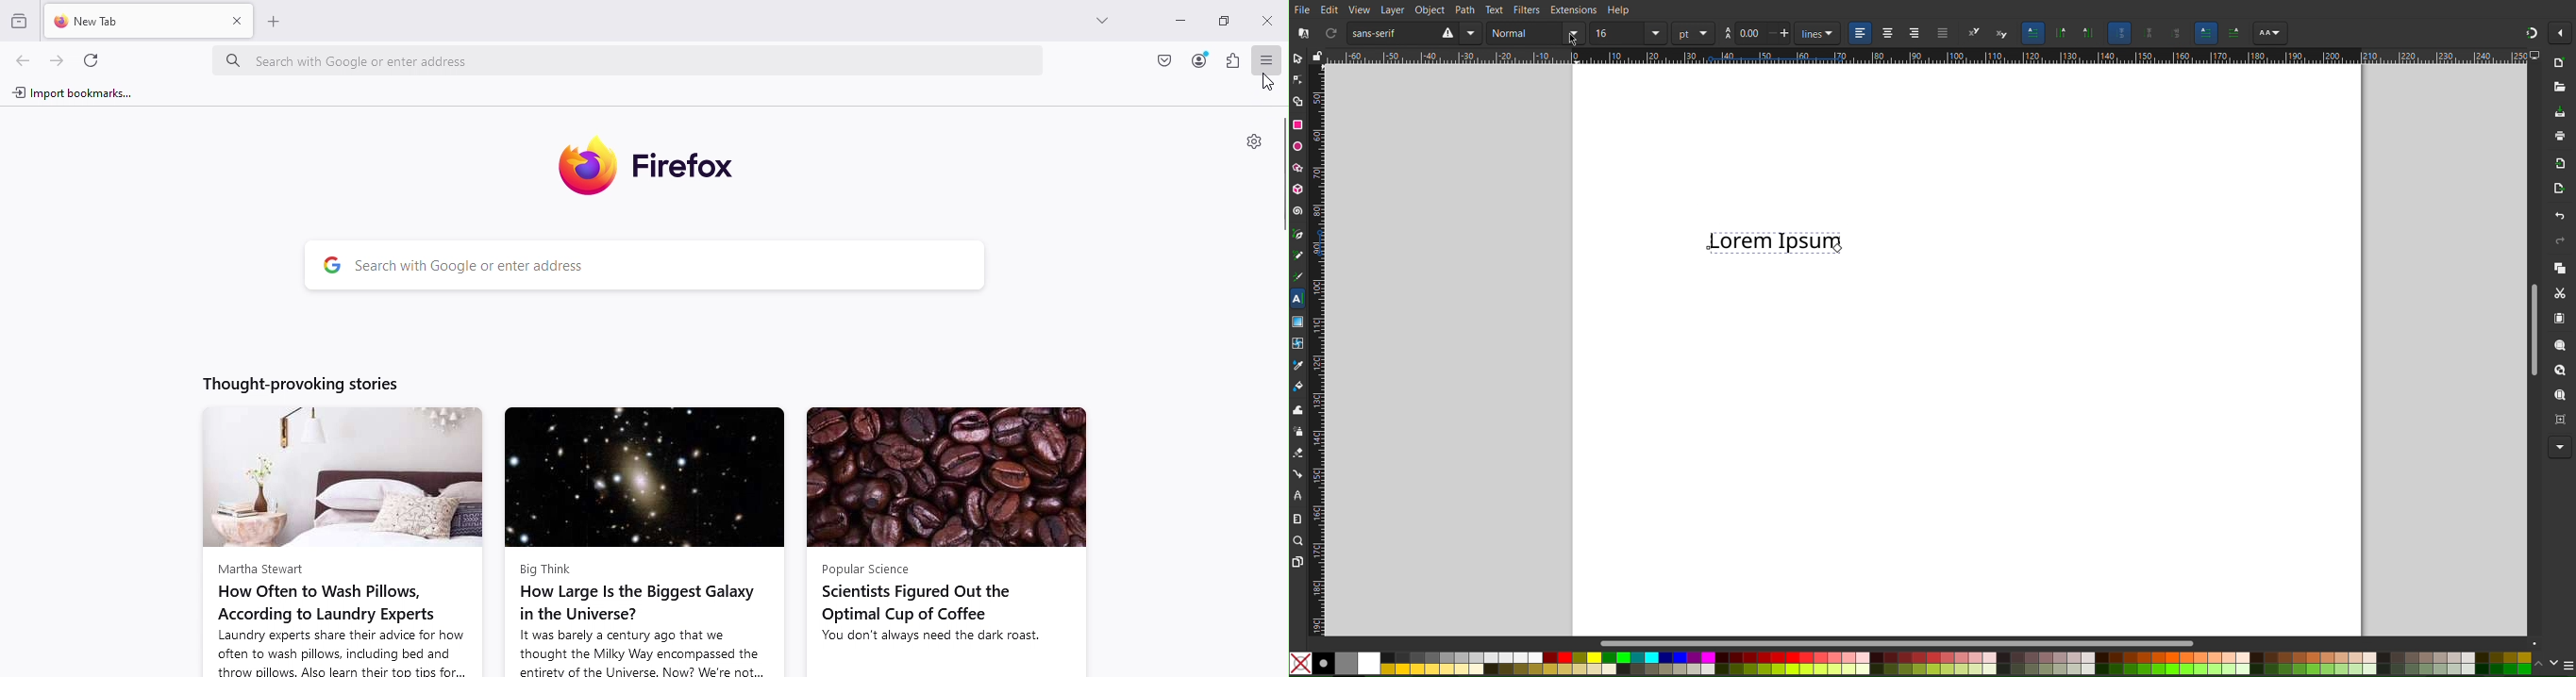 The image size is (2576, 700). I want to click on Pencil Tool, so click(1298, 255).